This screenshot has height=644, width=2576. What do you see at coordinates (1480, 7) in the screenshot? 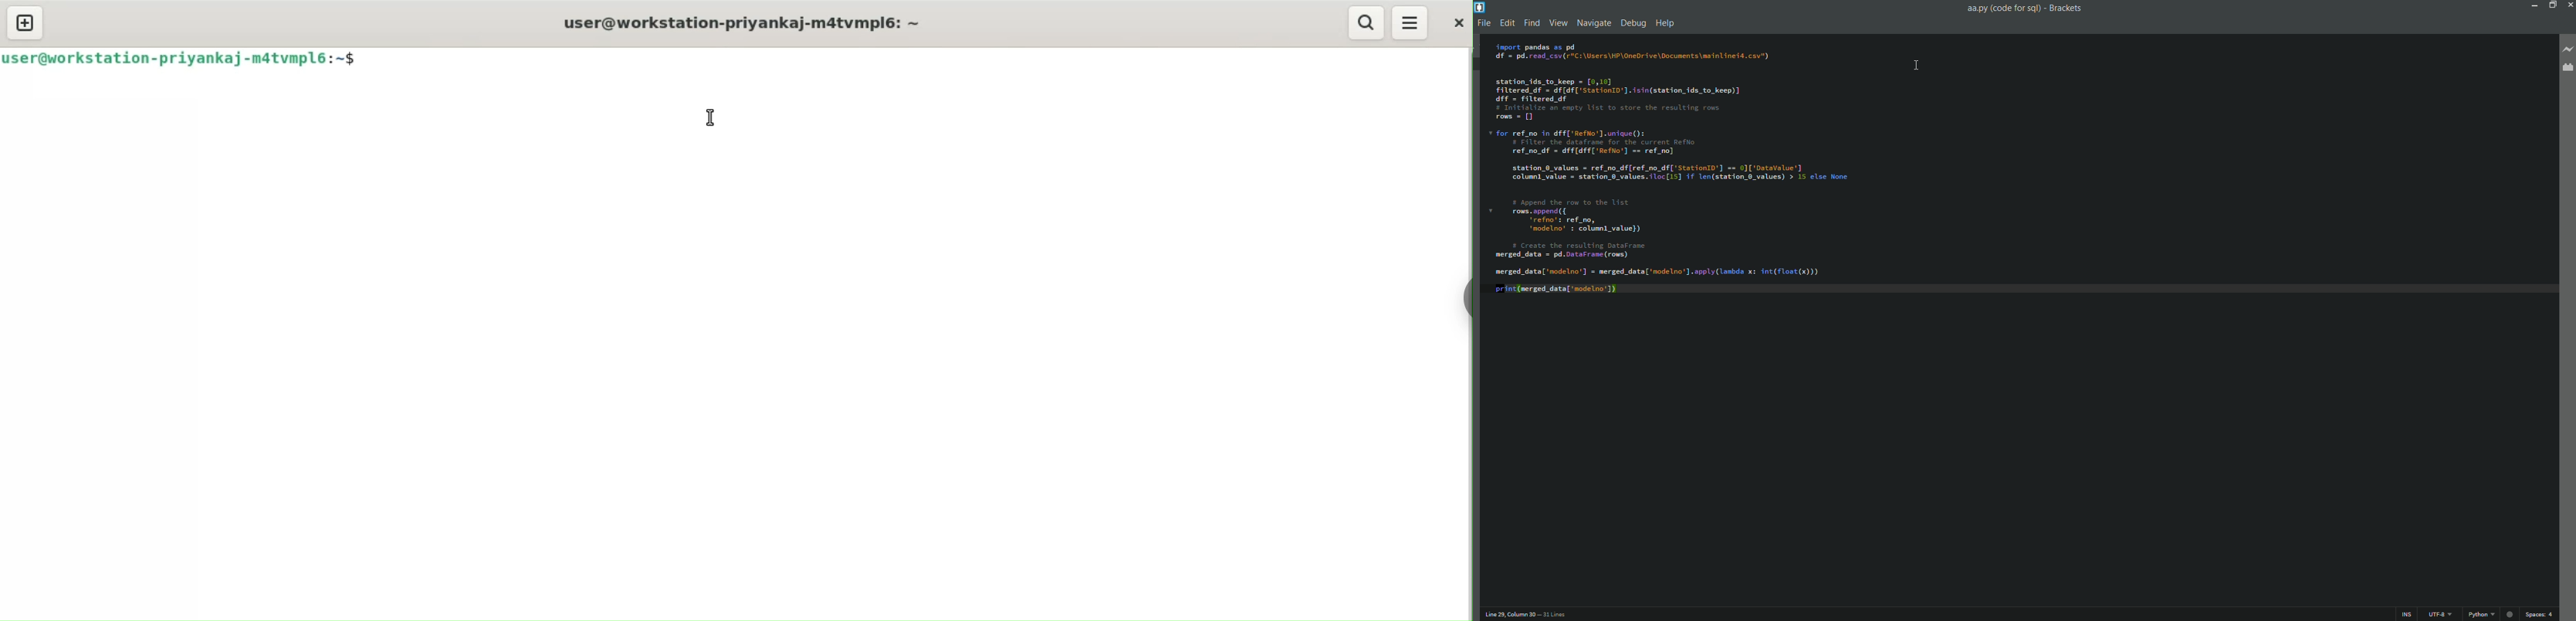
I see `app icon` at bounding box center [1480, 7].